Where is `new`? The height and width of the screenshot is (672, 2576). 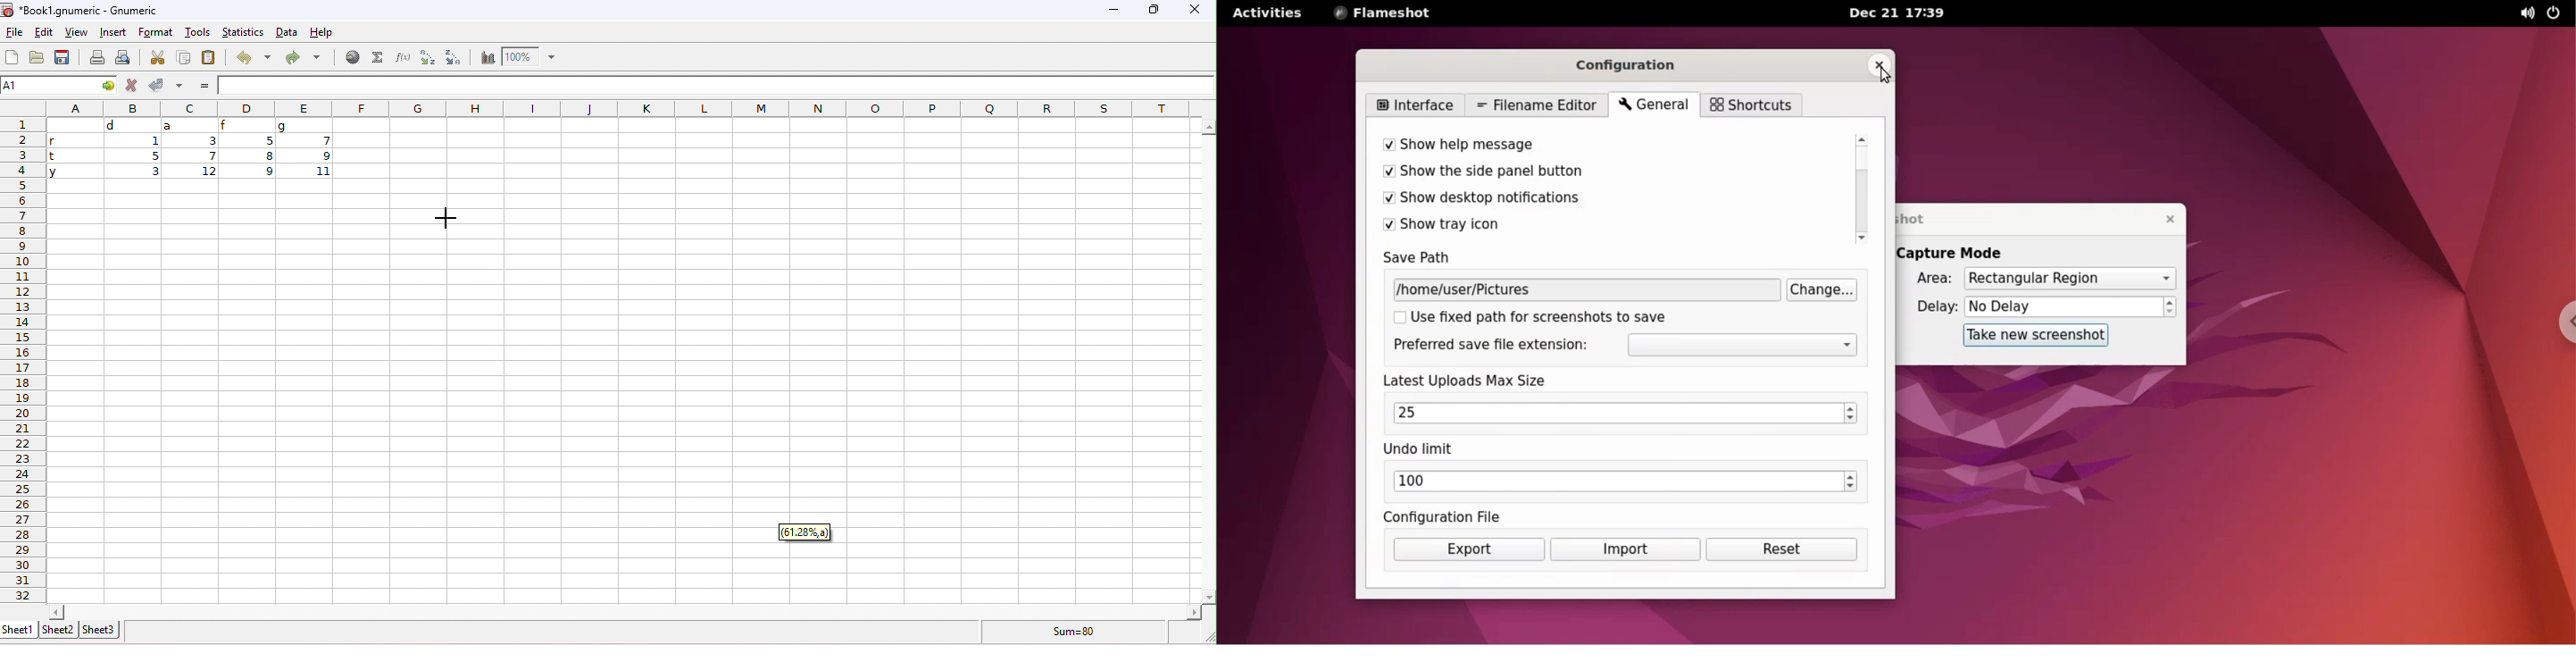 new is located at coordinates (11, 57).